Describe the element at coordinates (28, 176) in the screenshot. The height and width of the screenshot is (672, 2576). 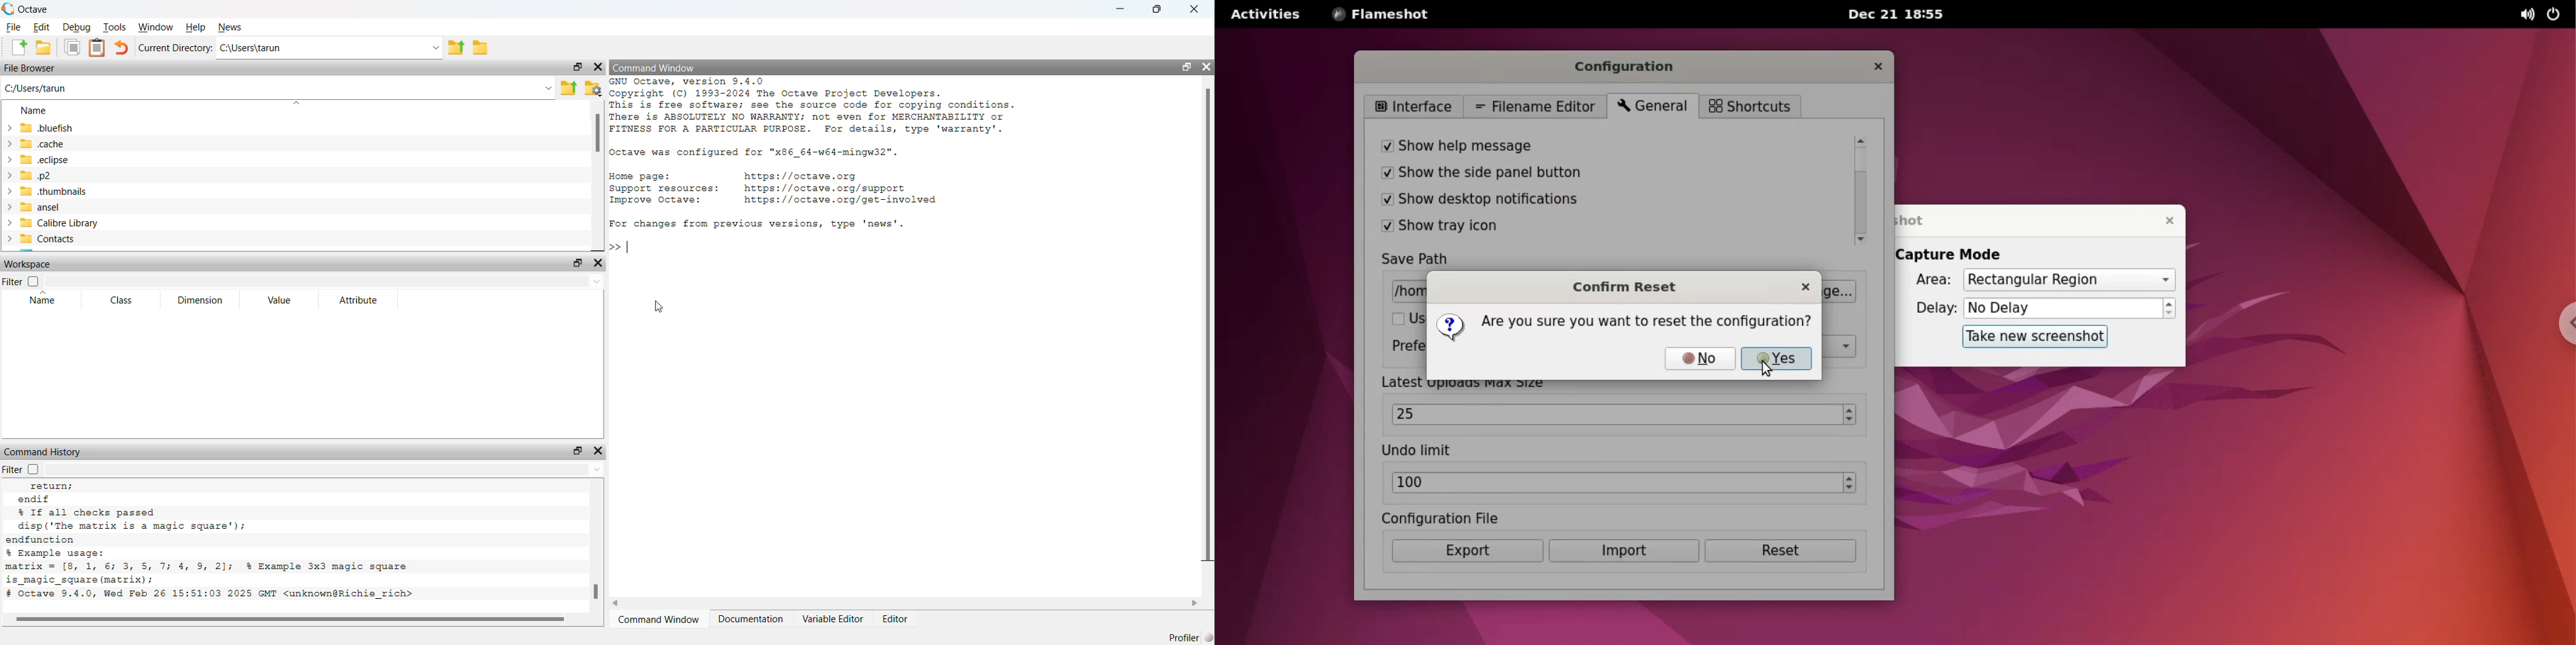
I see `.p2` at that location.